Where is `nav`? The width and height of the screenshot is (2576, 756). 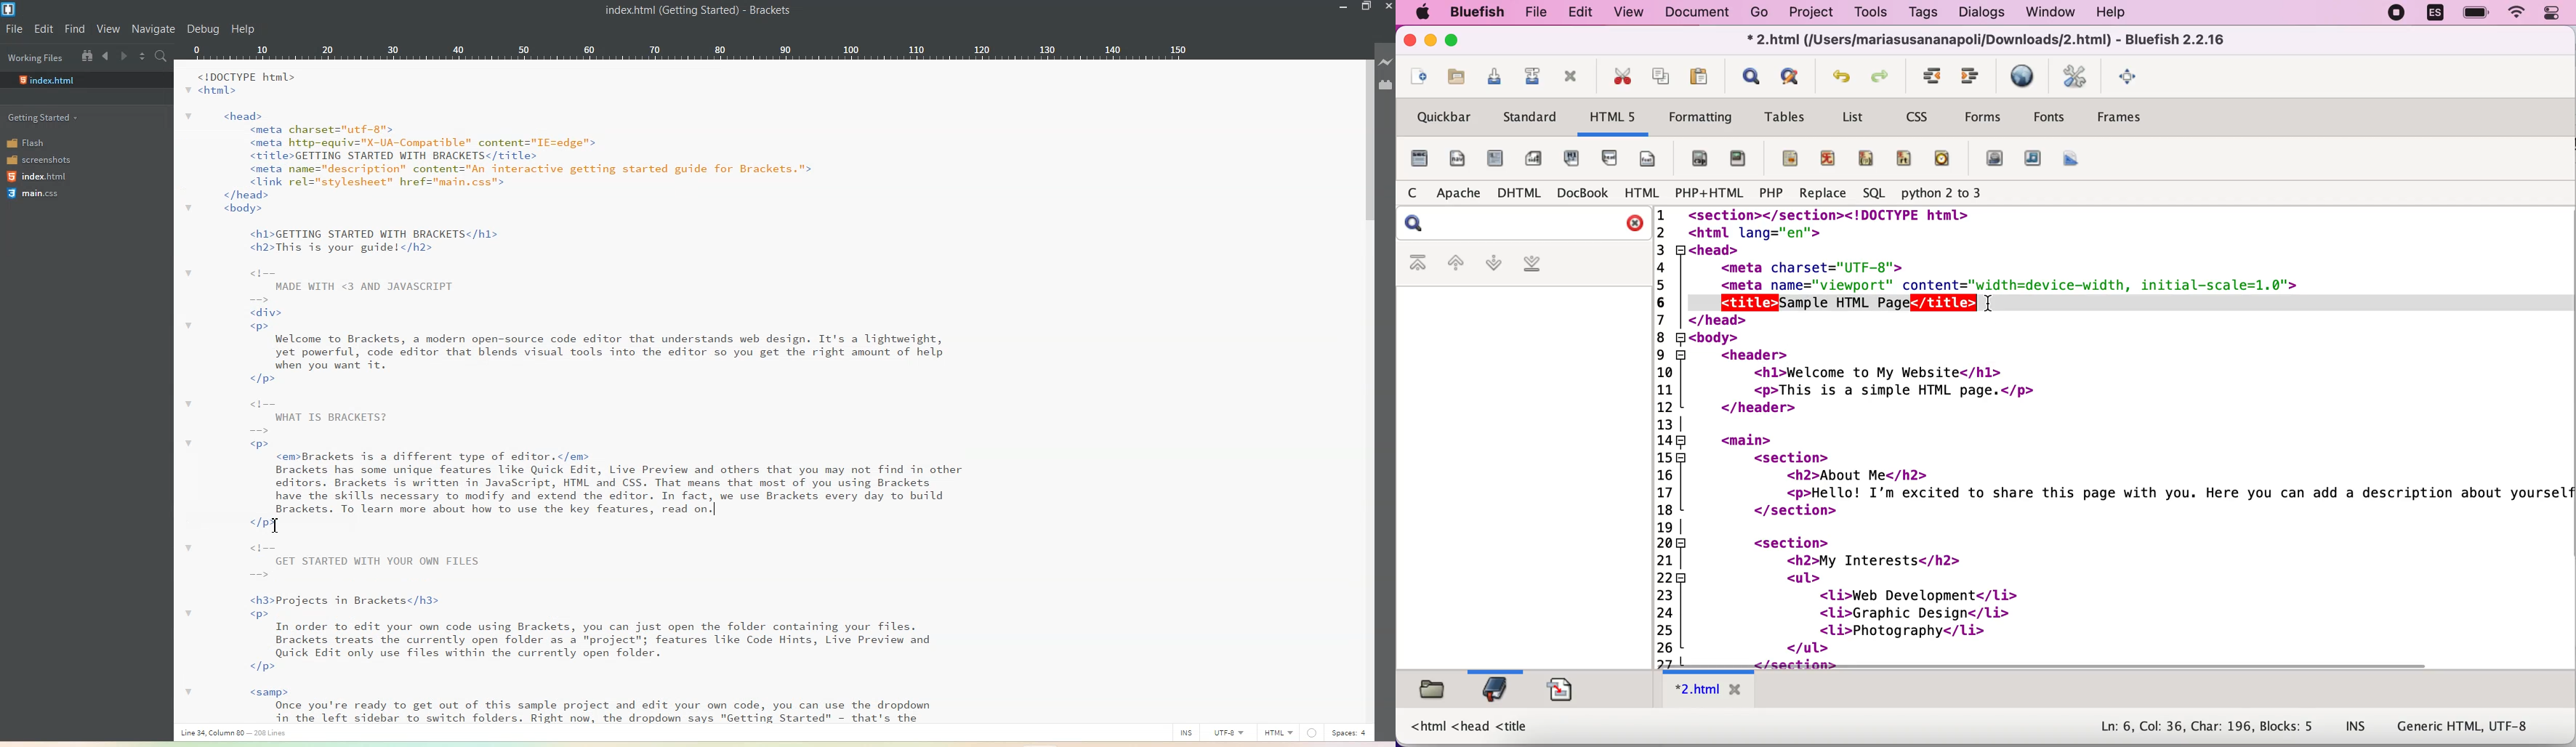 nav is located at coordinates (1460, 159).